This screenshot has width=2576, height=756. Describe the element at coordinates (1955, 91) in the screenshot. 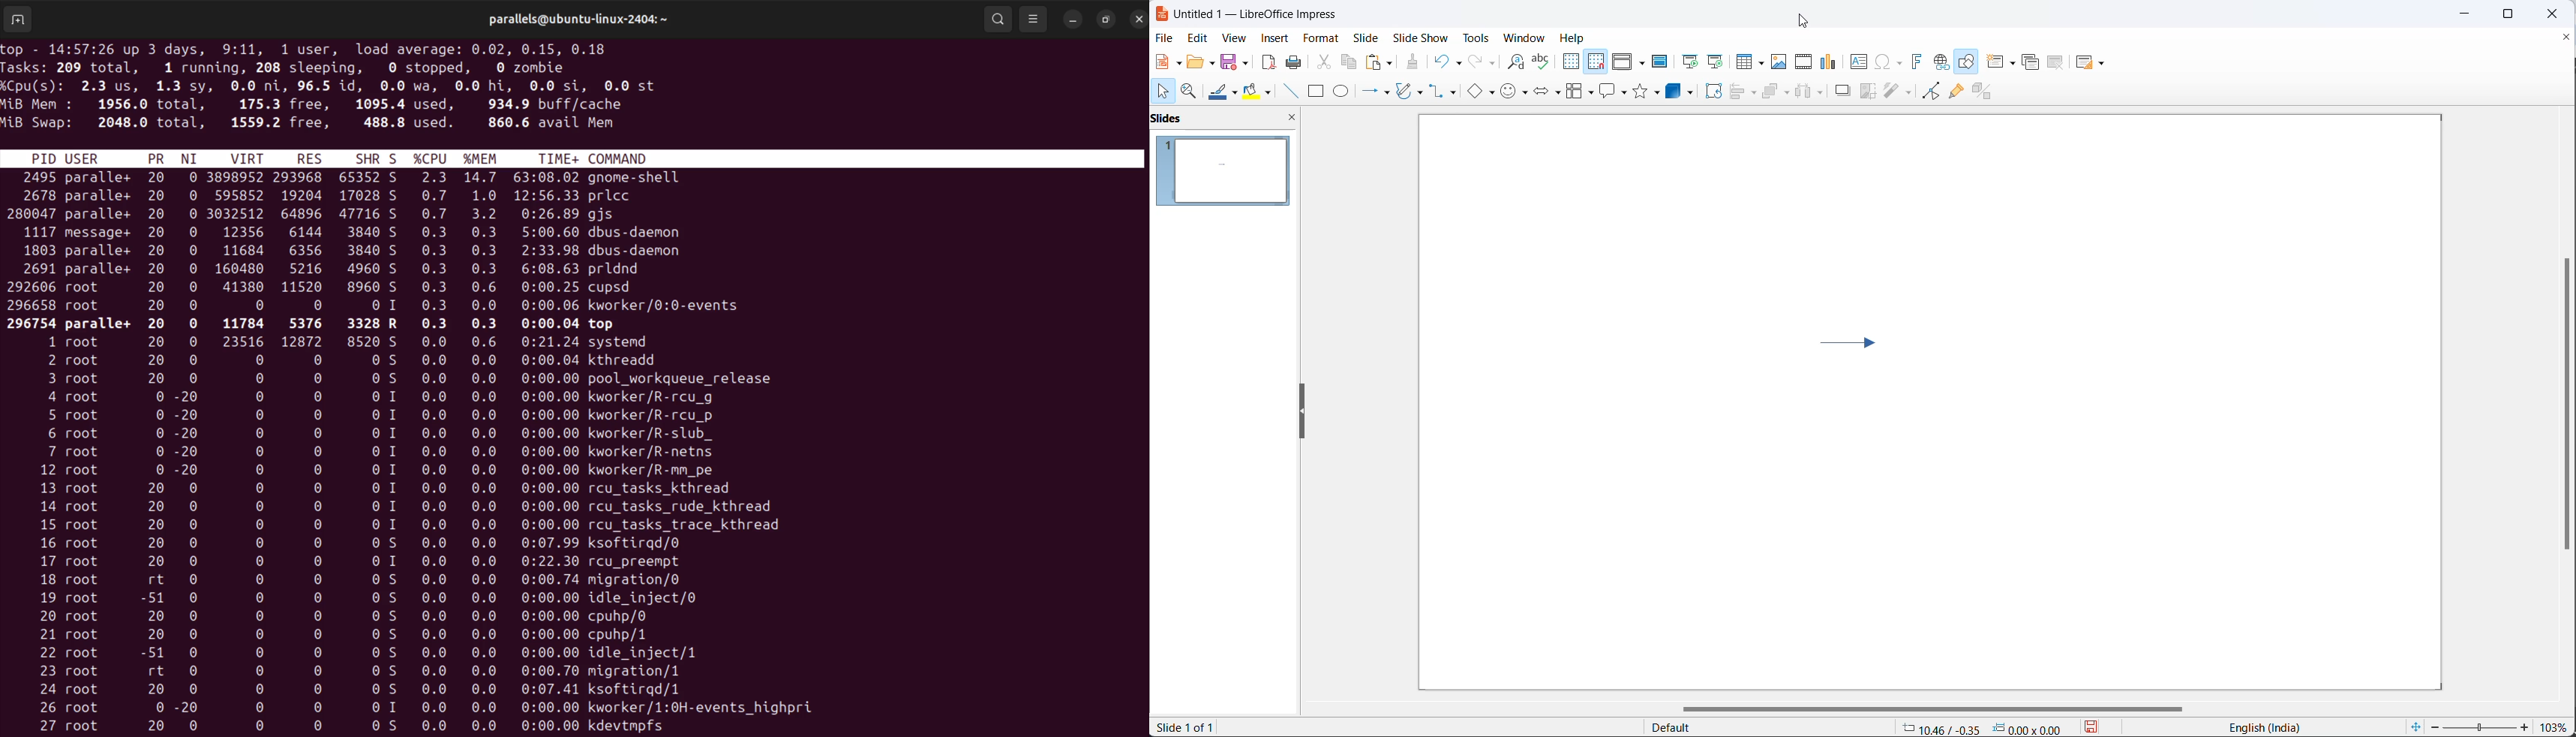

I see `show gluepoint function` at that location.